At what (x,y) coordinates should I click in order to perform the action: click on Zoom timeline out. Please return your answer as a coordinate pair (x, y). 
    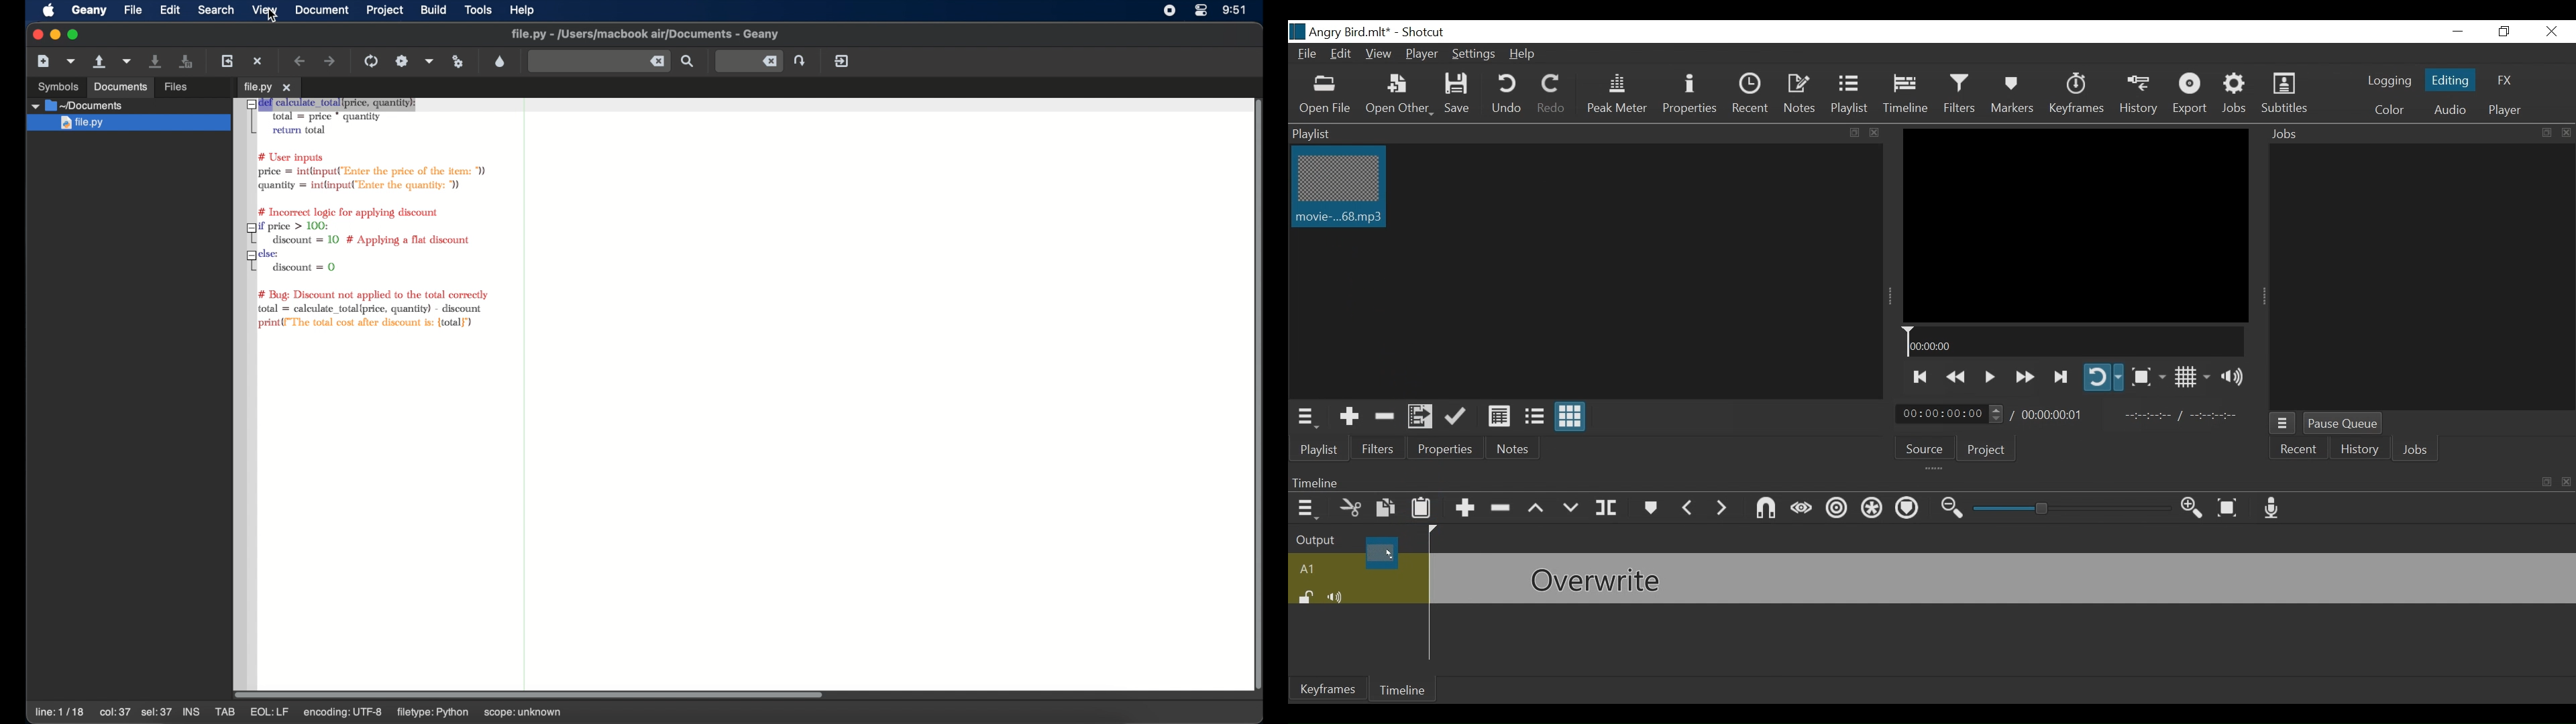
    Looking at the image, I should click on (1950, 509).